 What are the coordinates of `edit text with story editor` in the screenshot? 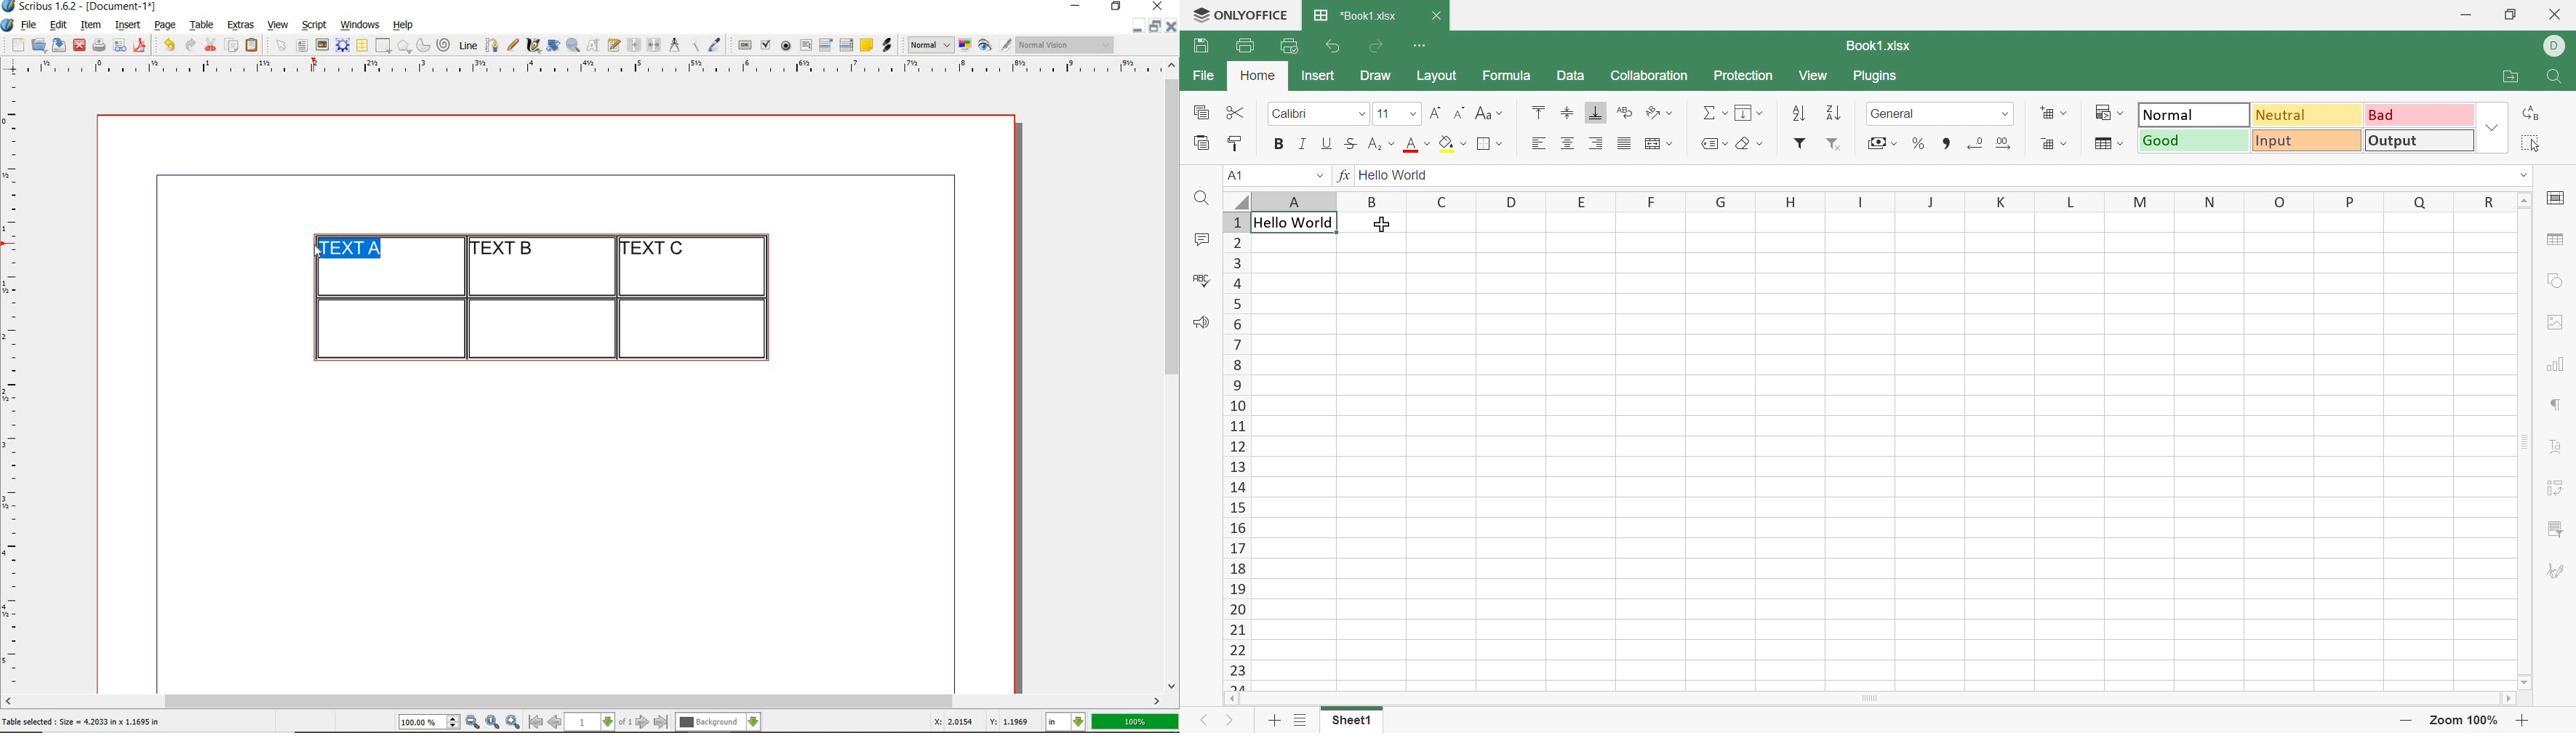 It's located at (614, 44).